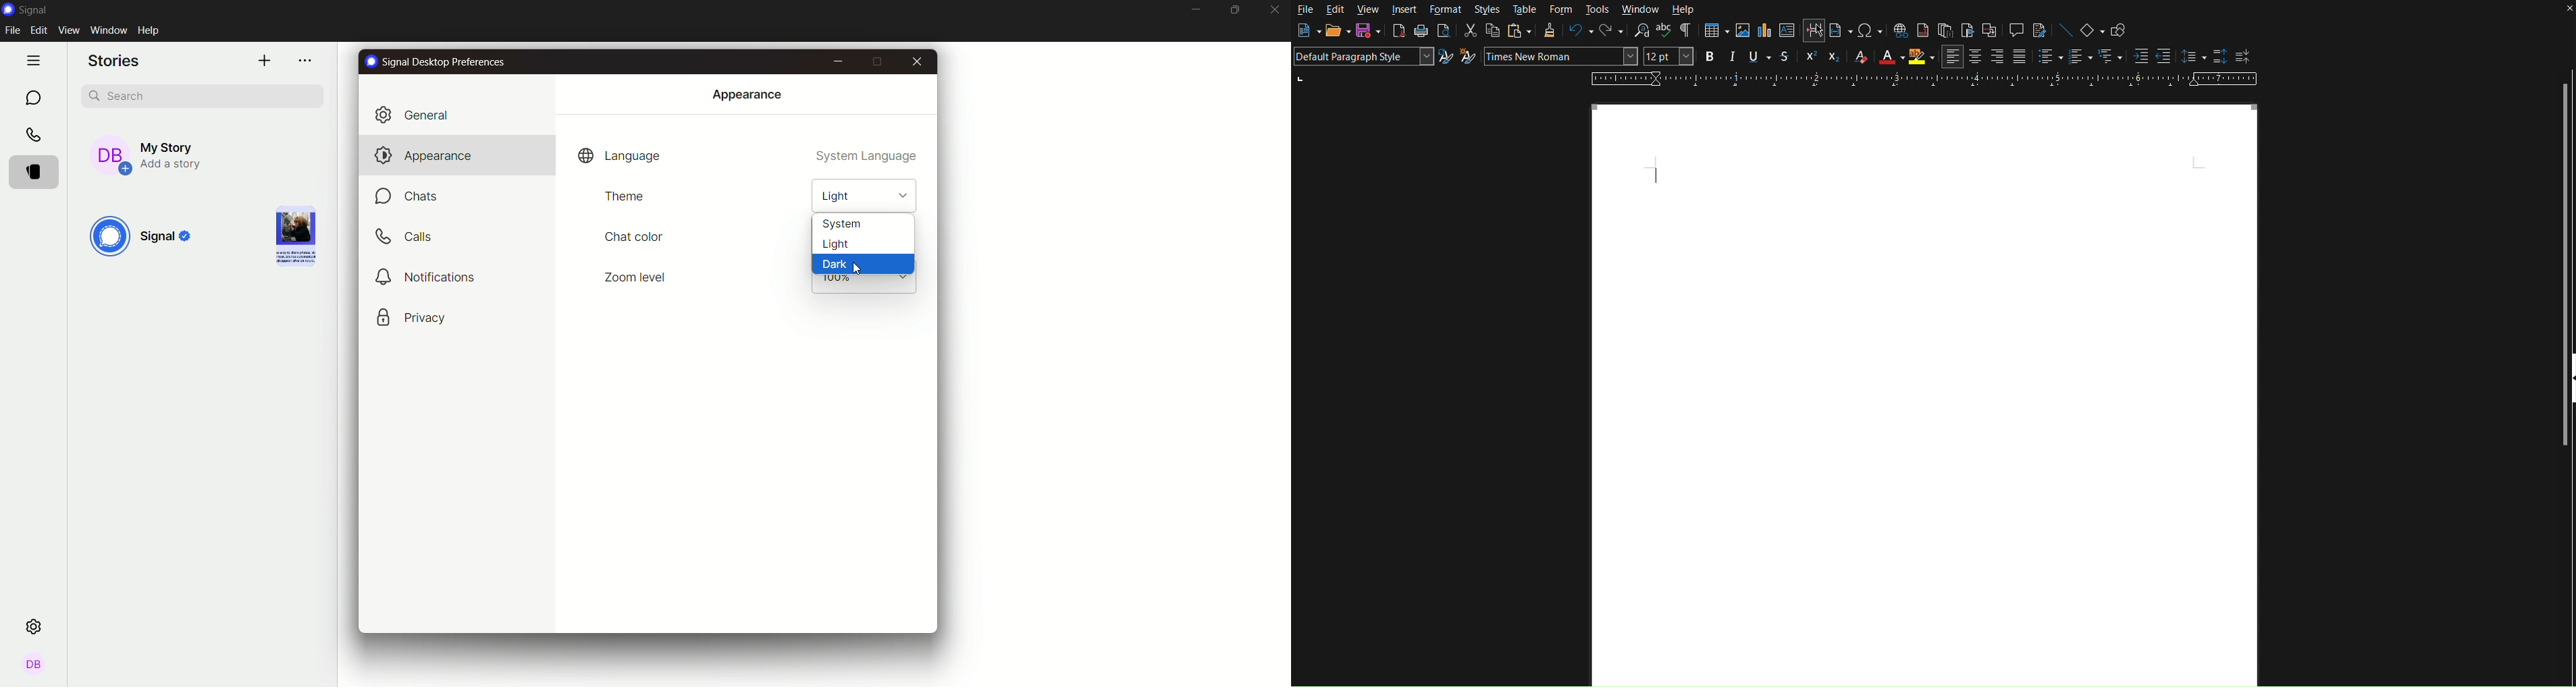 This screenshot has width=2576, height=700. Describe the element at coordinates (1444, 33) in the screenshot. I see `Toggle print preview` at that location.